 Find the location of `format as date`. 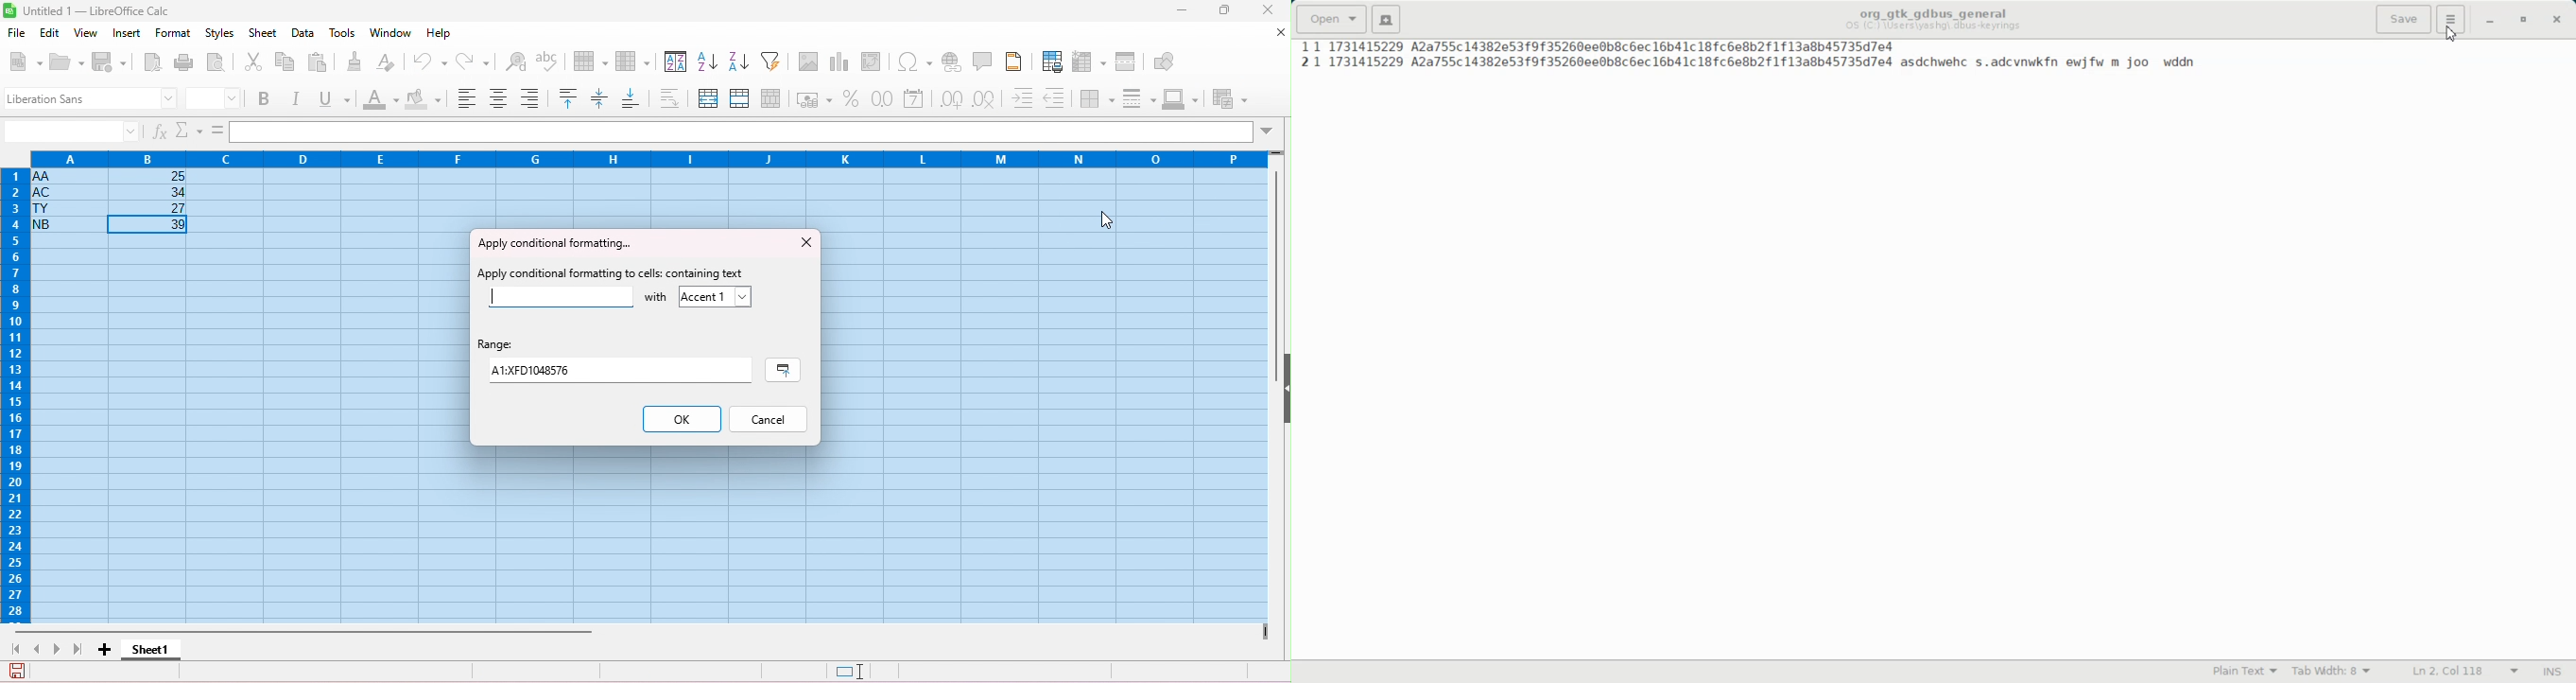

format as date is located at coordinates (915, 99).